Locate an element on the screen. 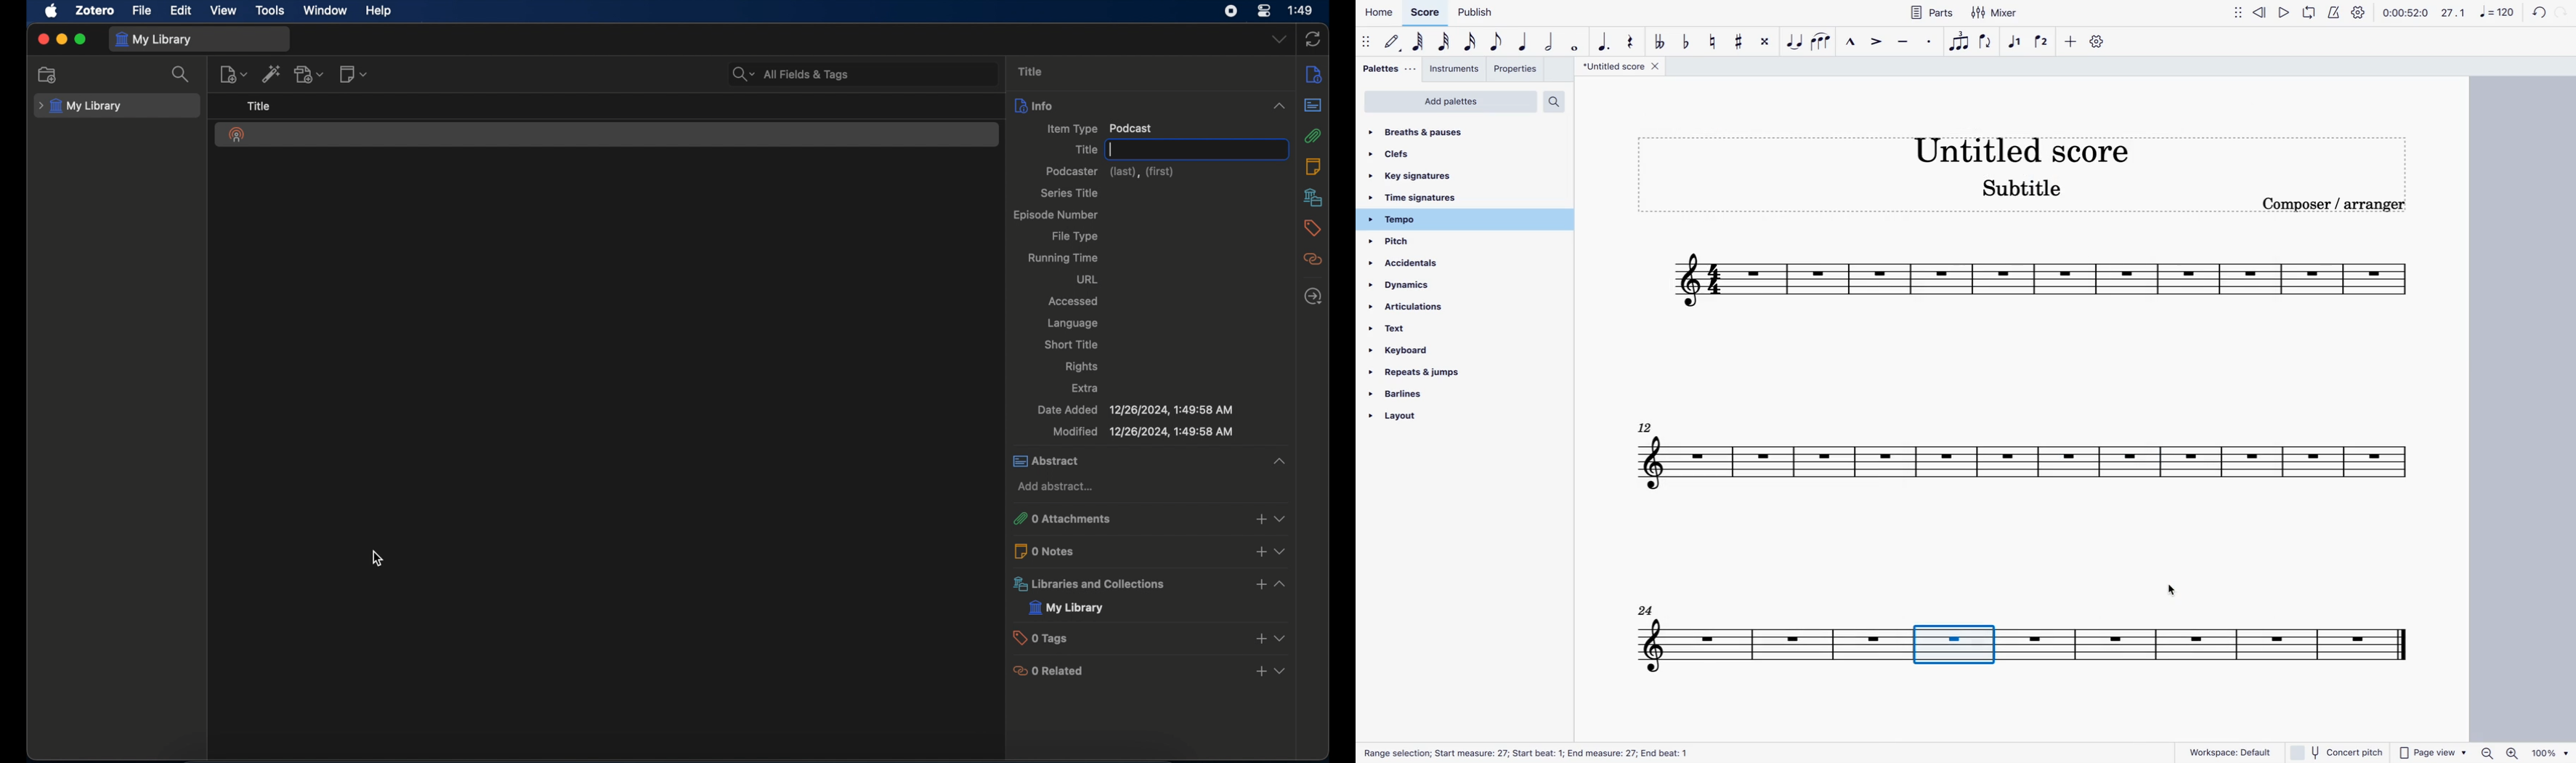 The image size is (2576, 784). item type podcast is located at coordinates (1101, 129).